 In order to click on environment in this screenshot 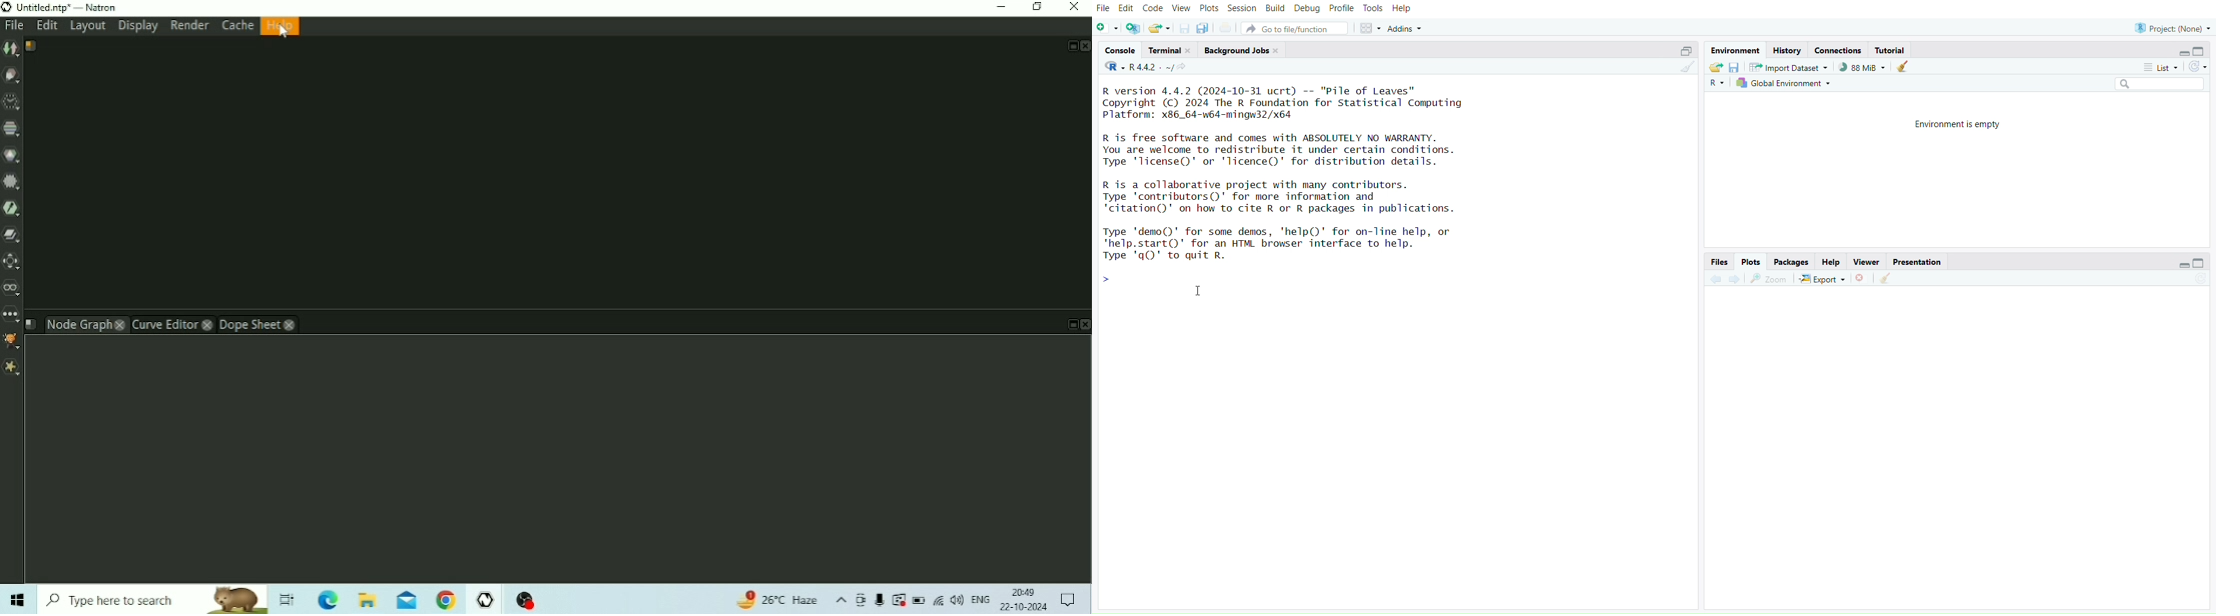, I will do `click(1738, 51)`.